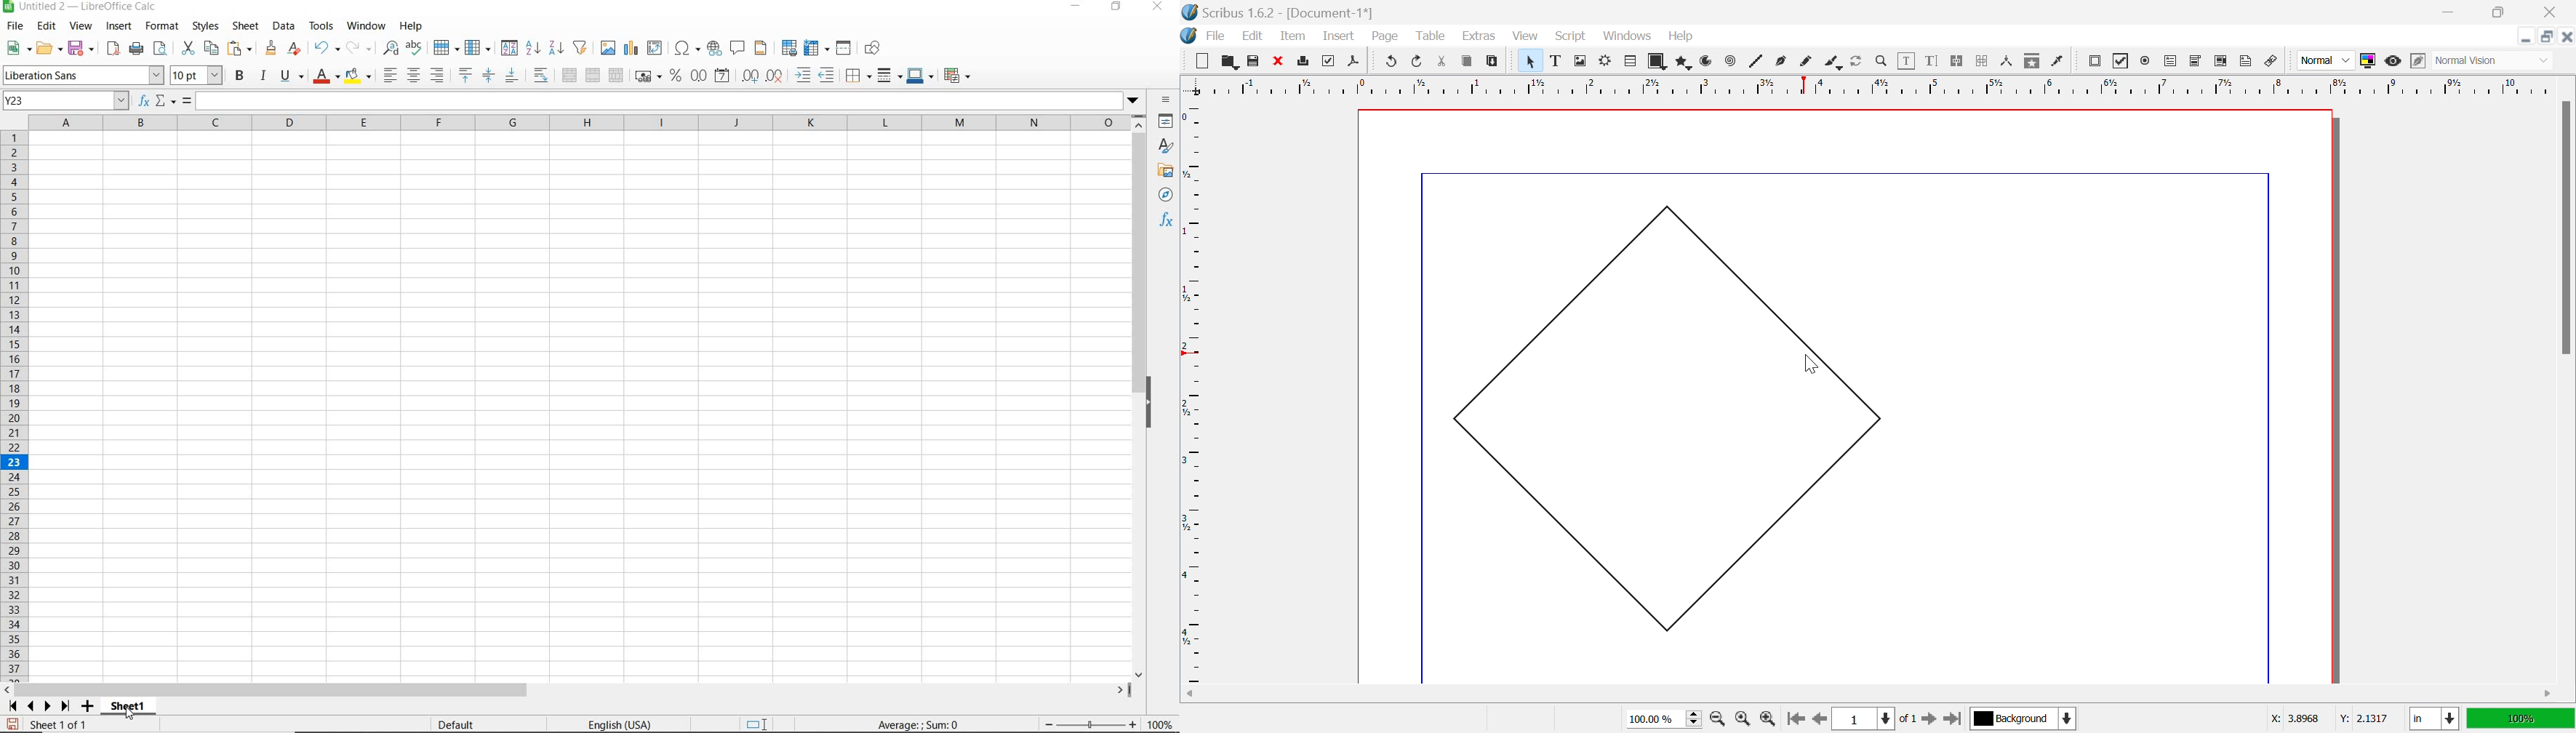 The image size is (2576, 756). What do you see at coordinates (13, 723) in the screenshot?
I see `SAVE` at bounding box center [13, 723].